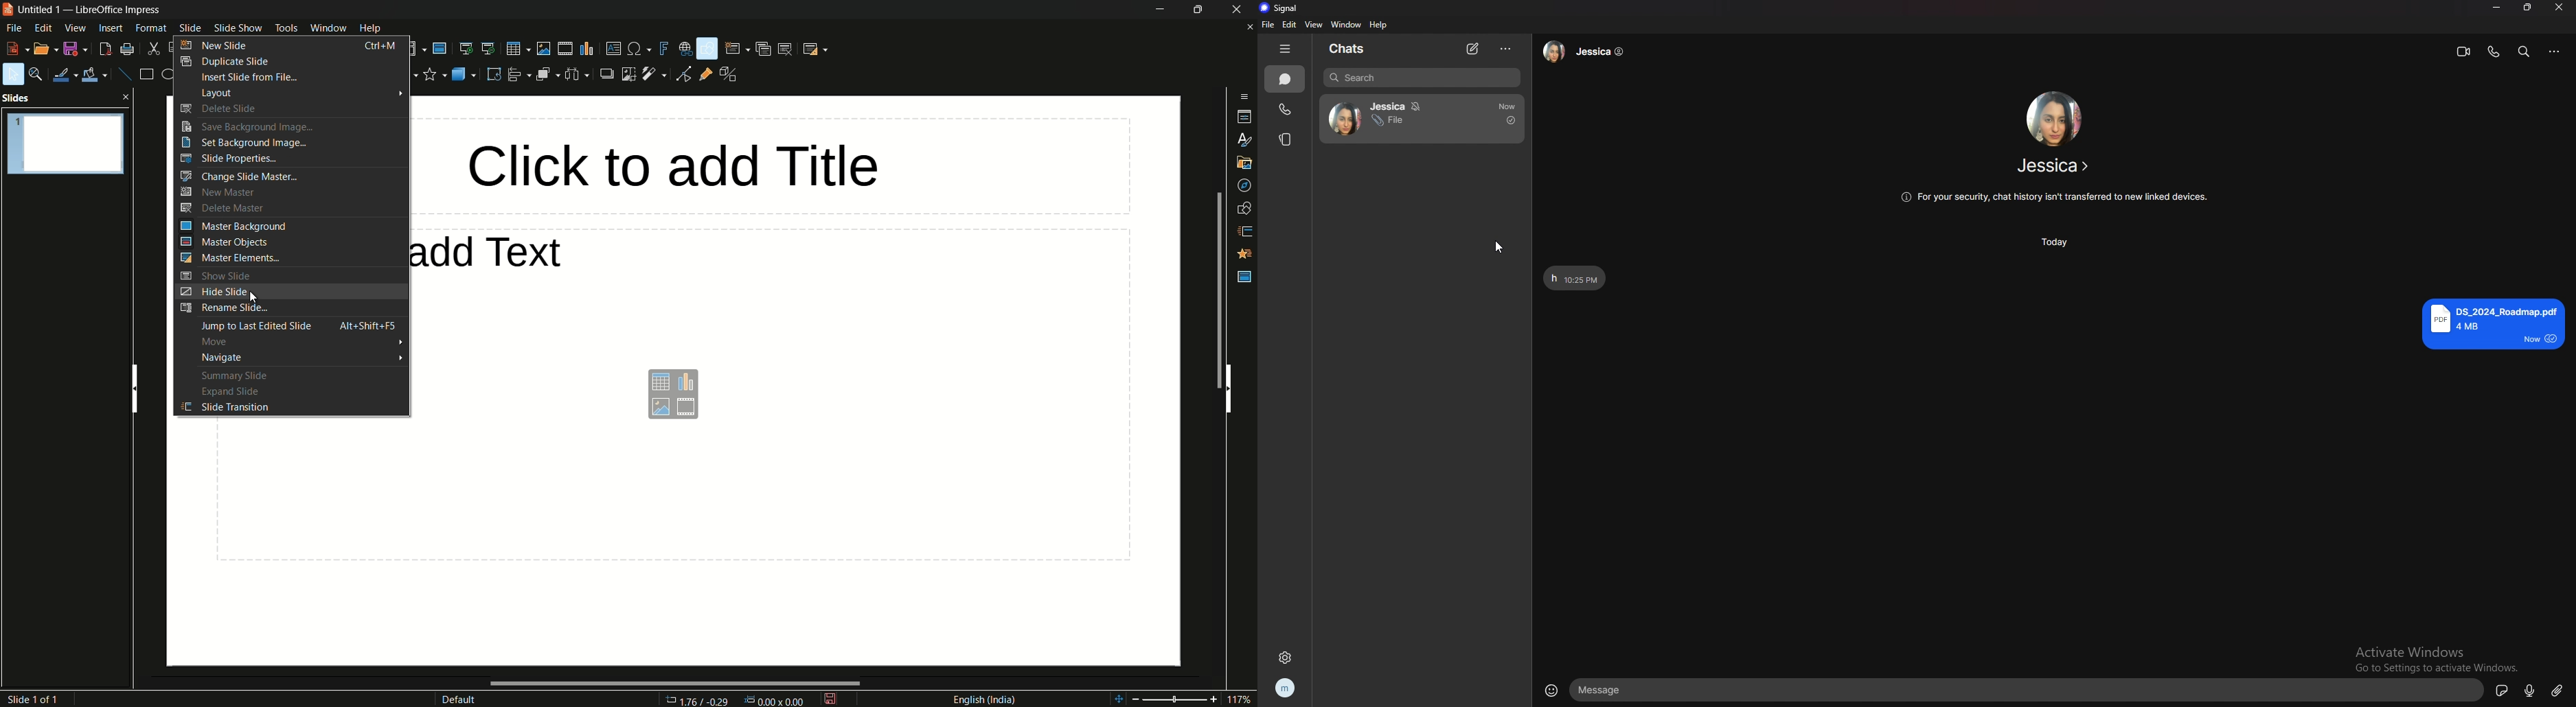 This screenshot has width=2576, height=728. I want to click on hide tab, so click(1285, 47).